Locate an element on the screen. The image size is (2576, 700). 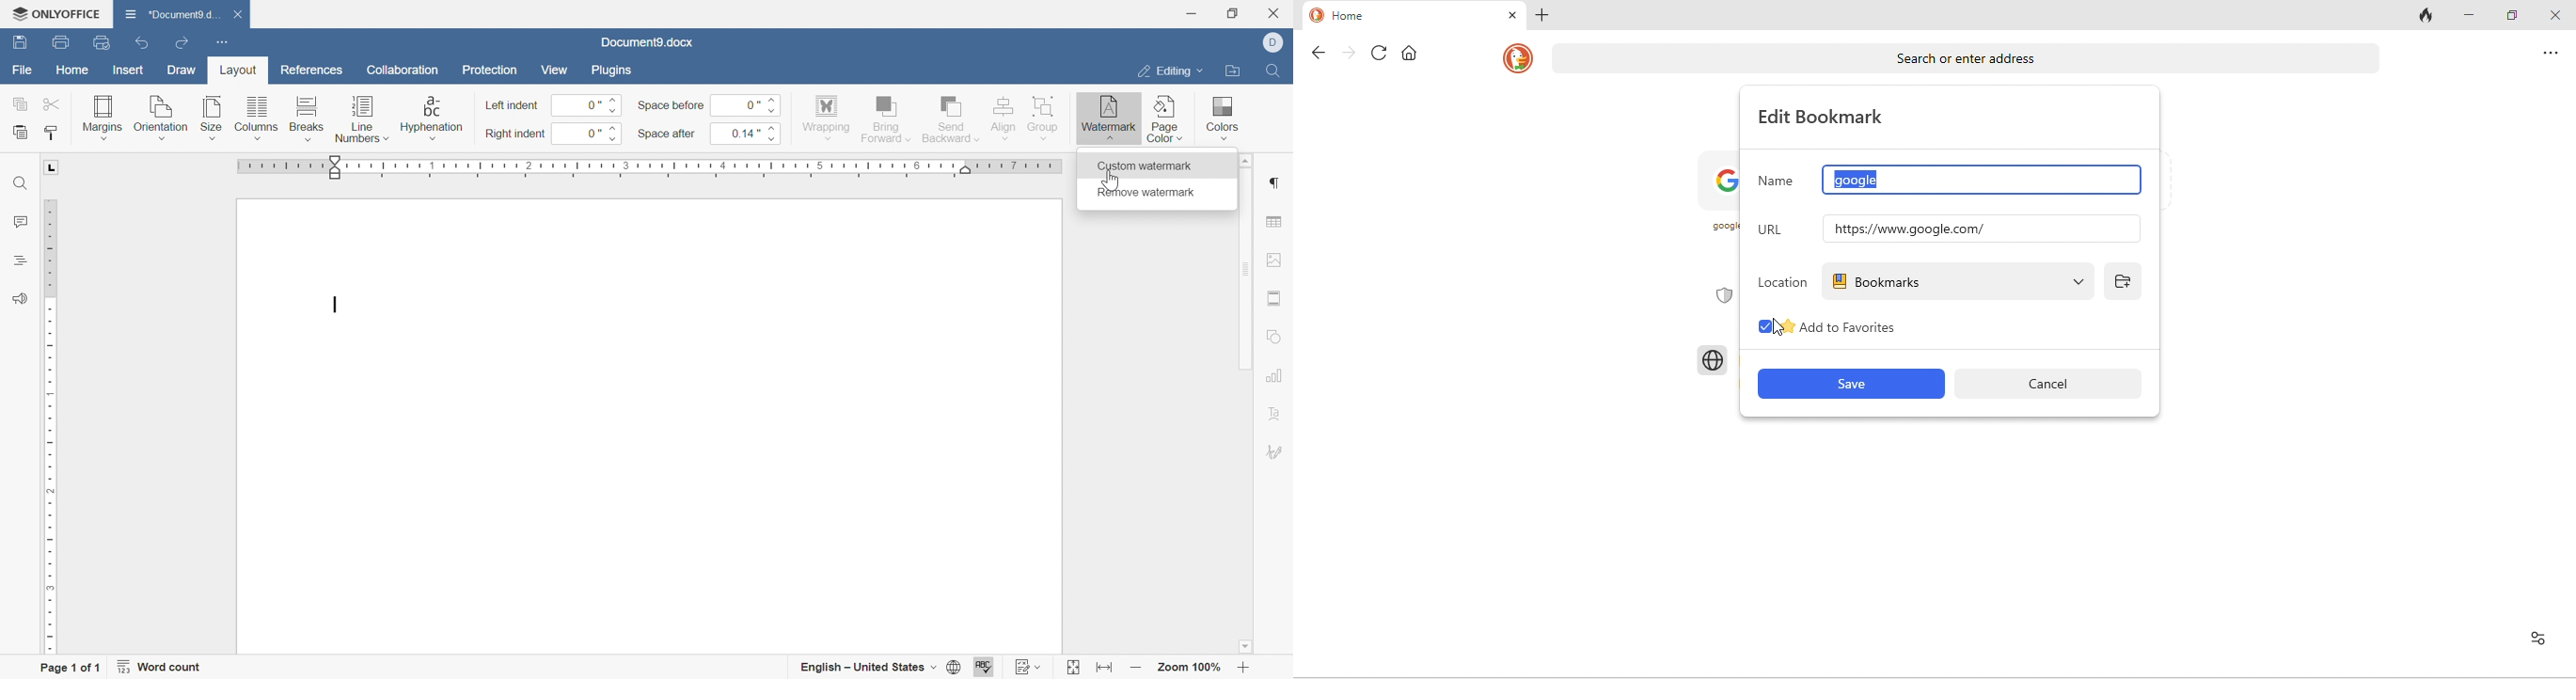
english - united states is located at coordinates (867, 668).